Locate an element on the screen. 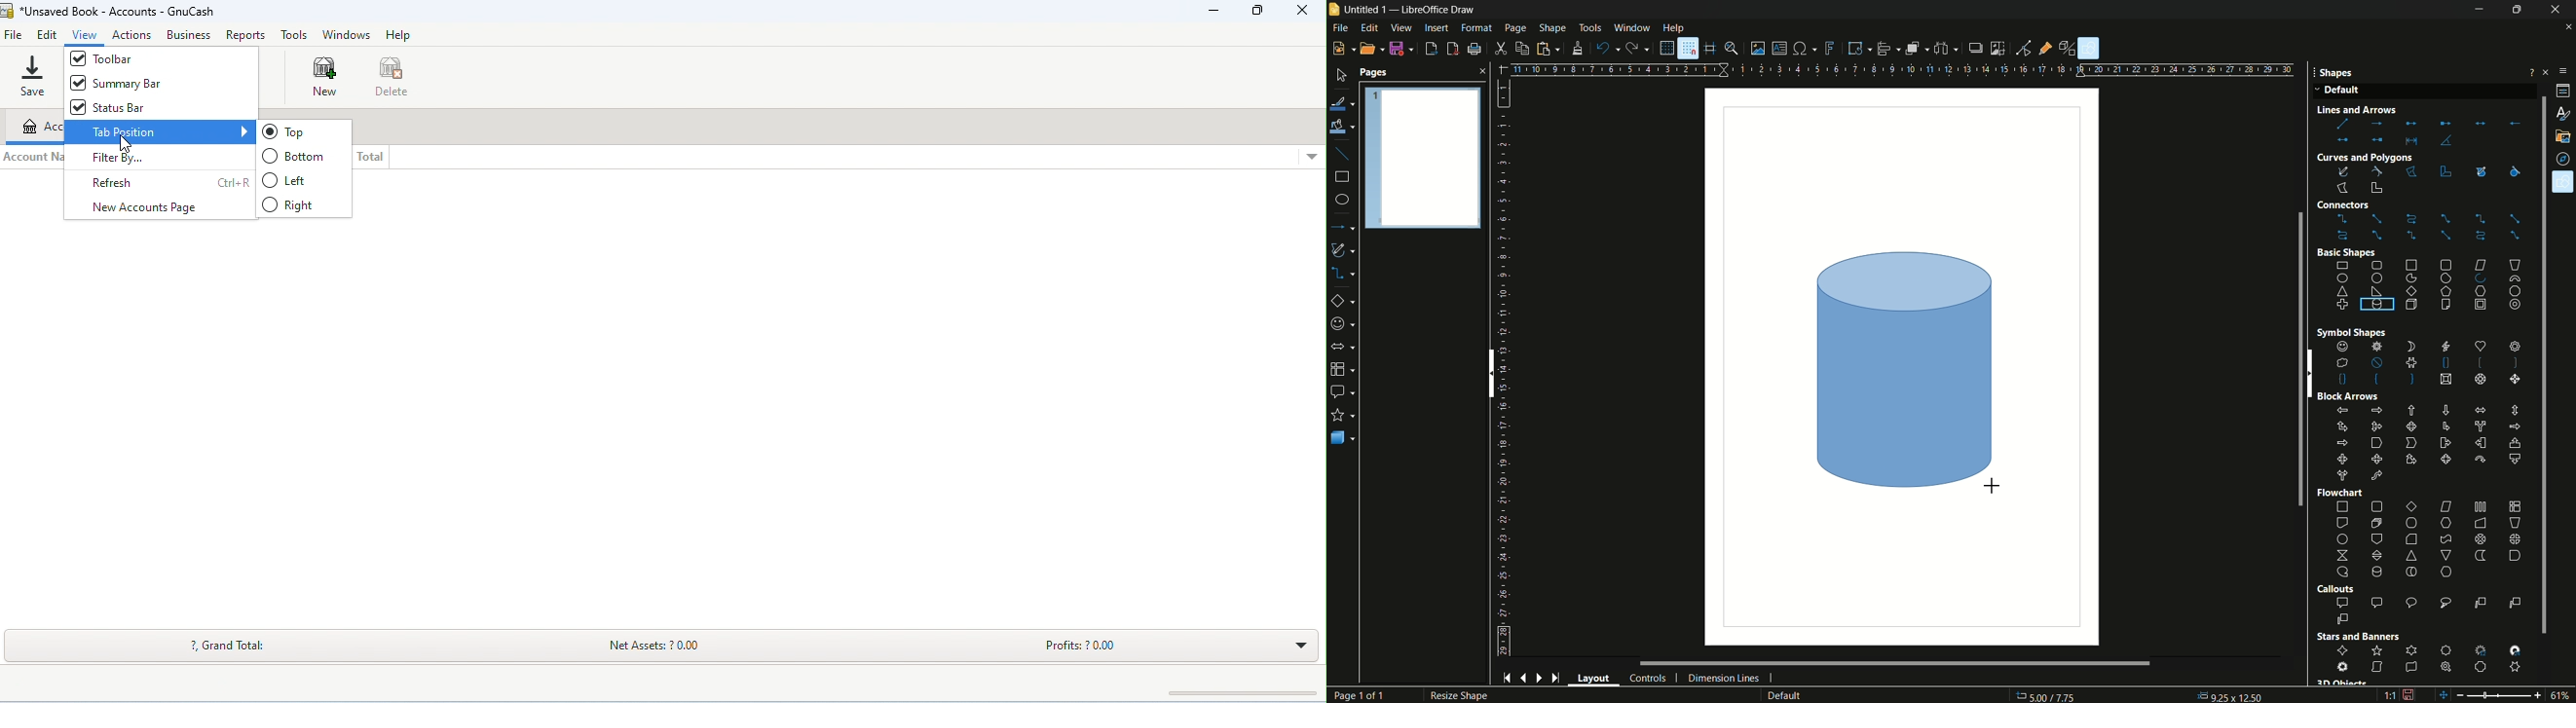 The width and height of the screenshot is (2576, 728). shape menu is located at coordinates (1554, 28).